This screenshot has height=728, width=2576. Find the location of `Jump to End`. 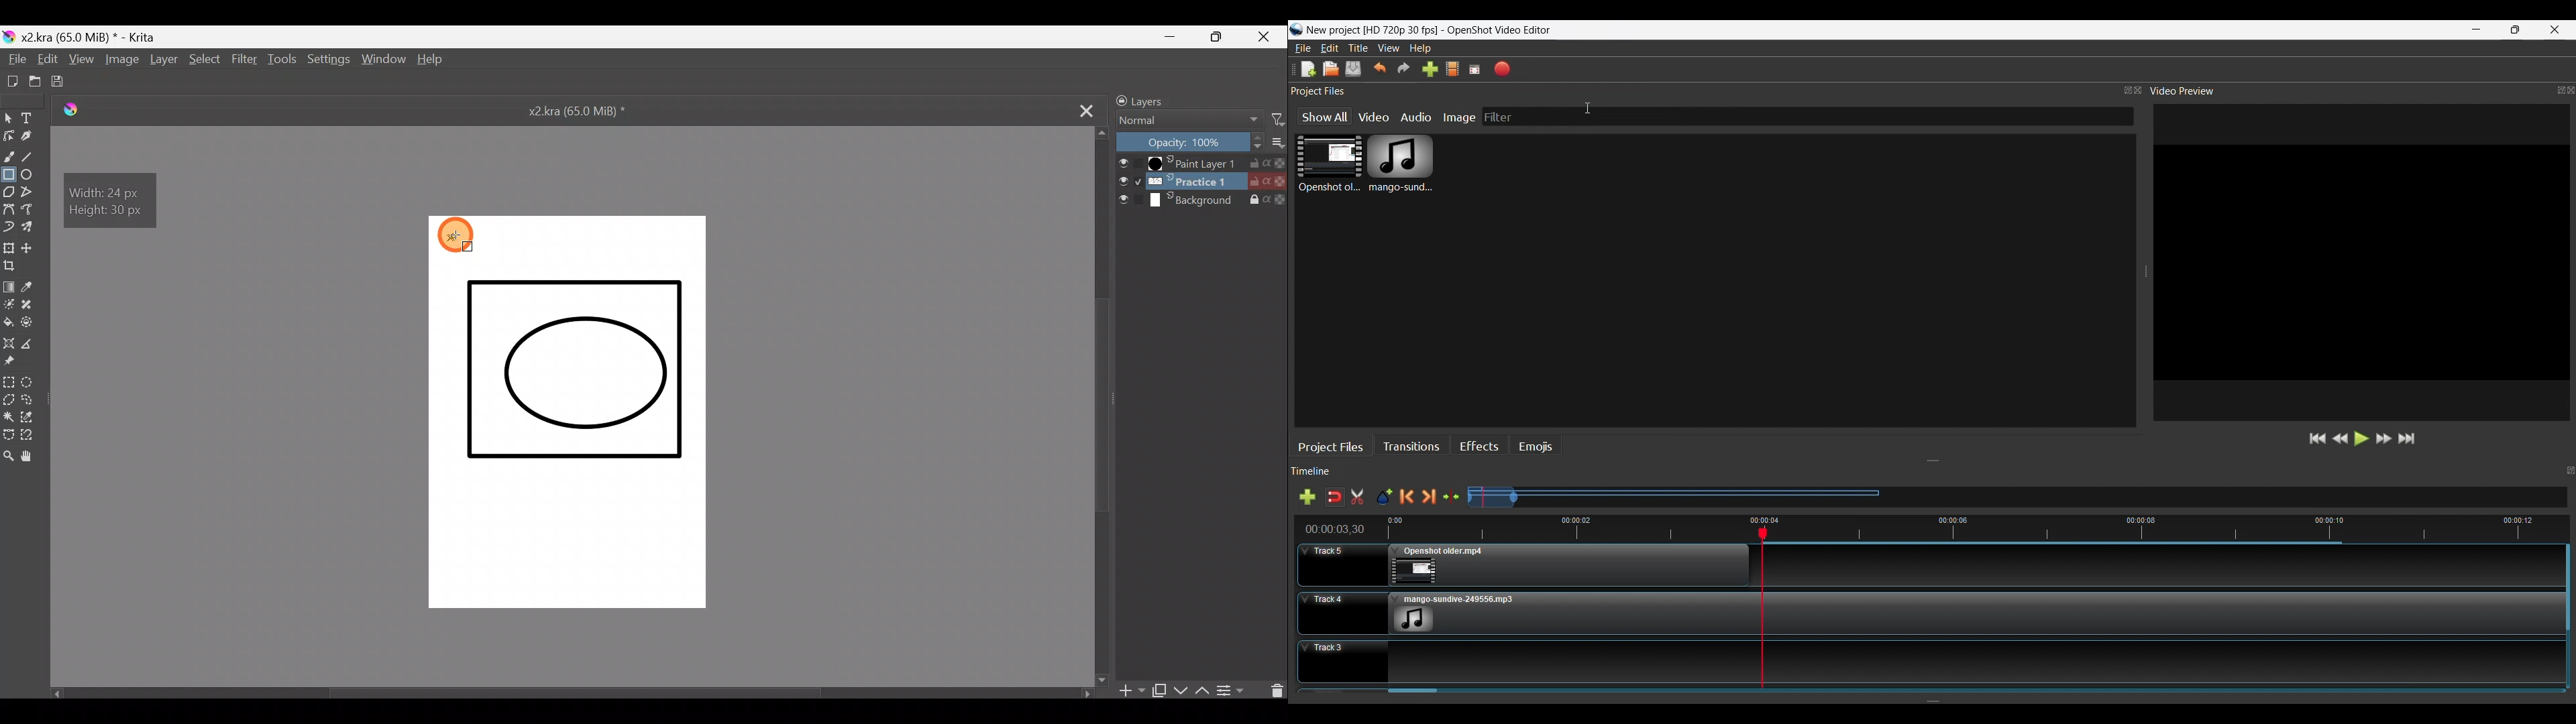

Jump to End is located at coordinates (2408, 438).